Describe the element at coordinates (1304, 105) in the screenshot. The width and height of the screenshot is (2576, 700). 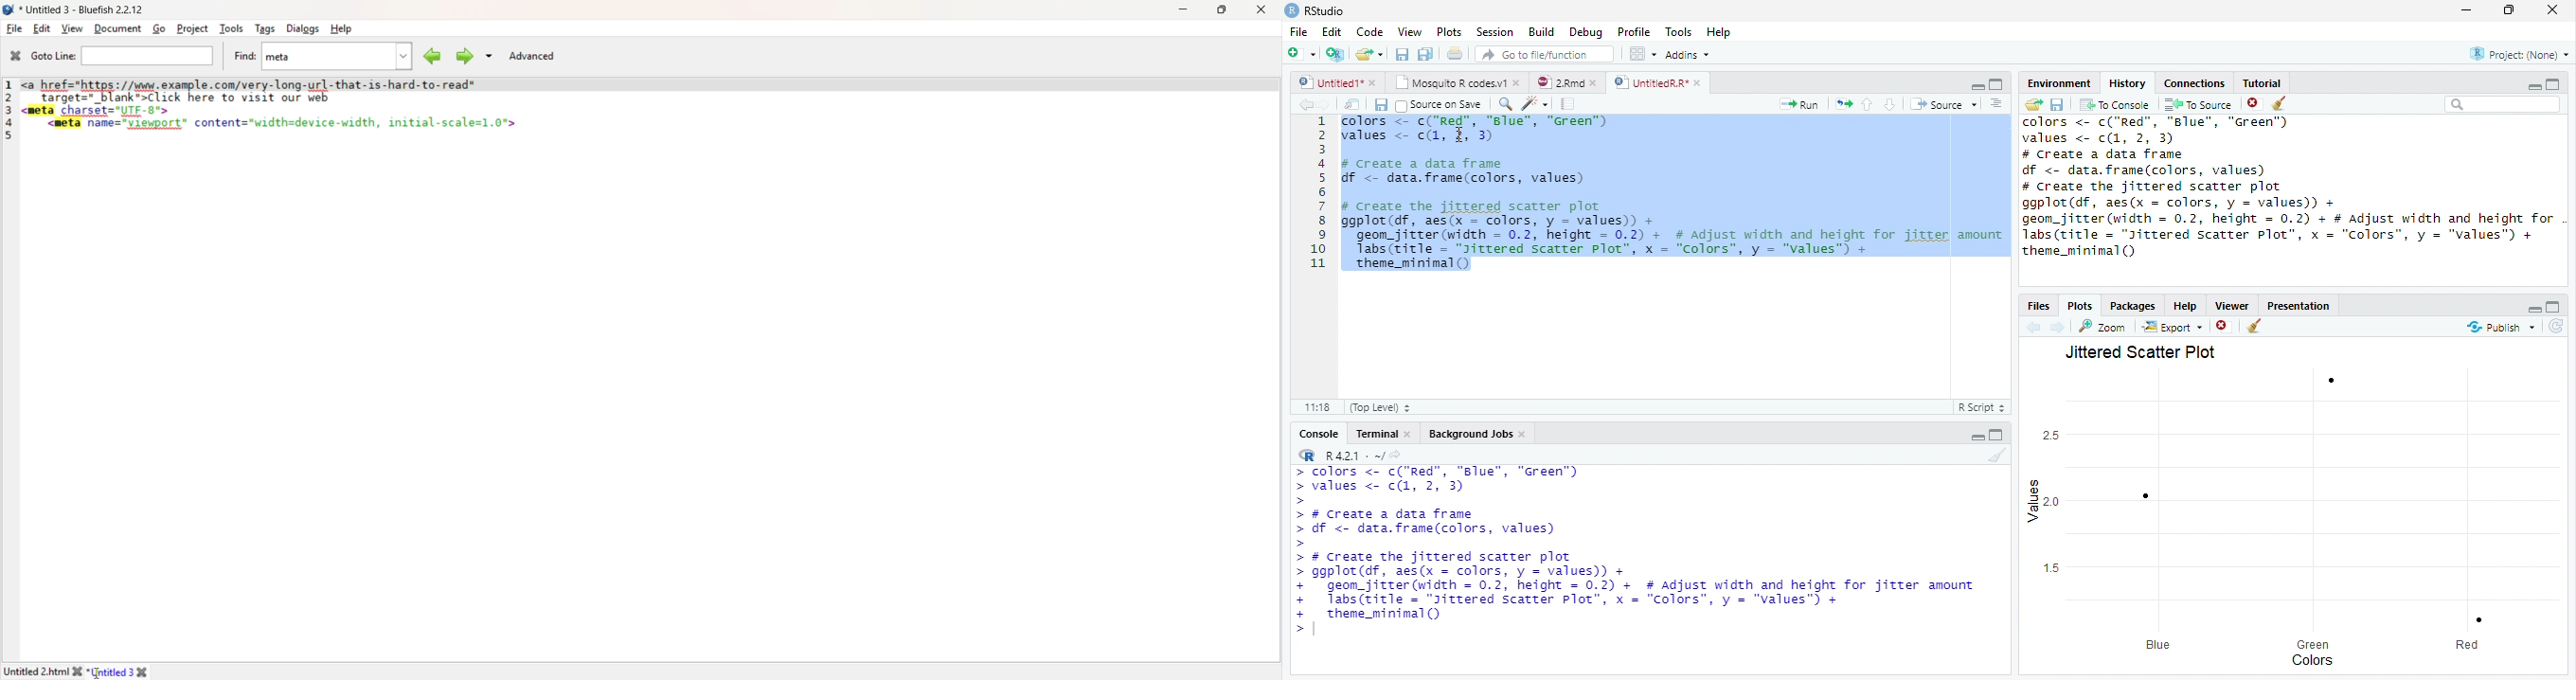
I see `Go back to previous source location` at that location.